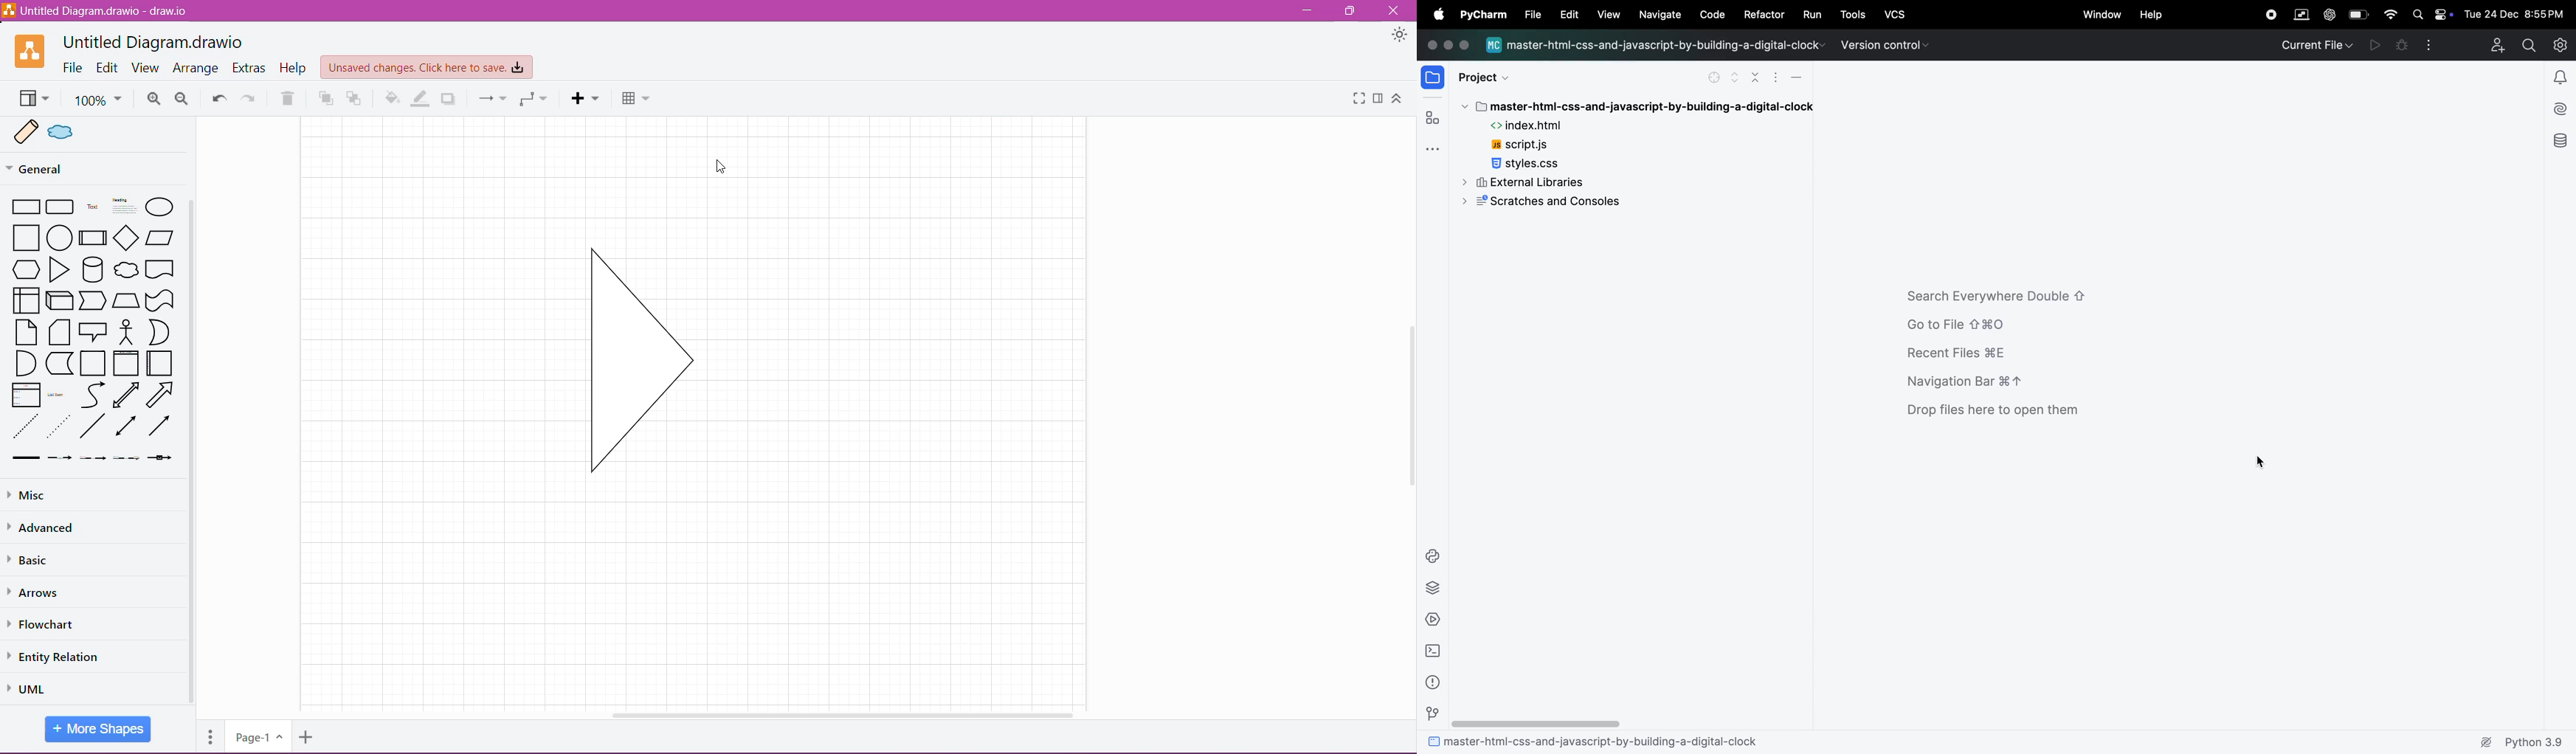 The image size is (2576, 756). I want to click on View, so click(32, 99).